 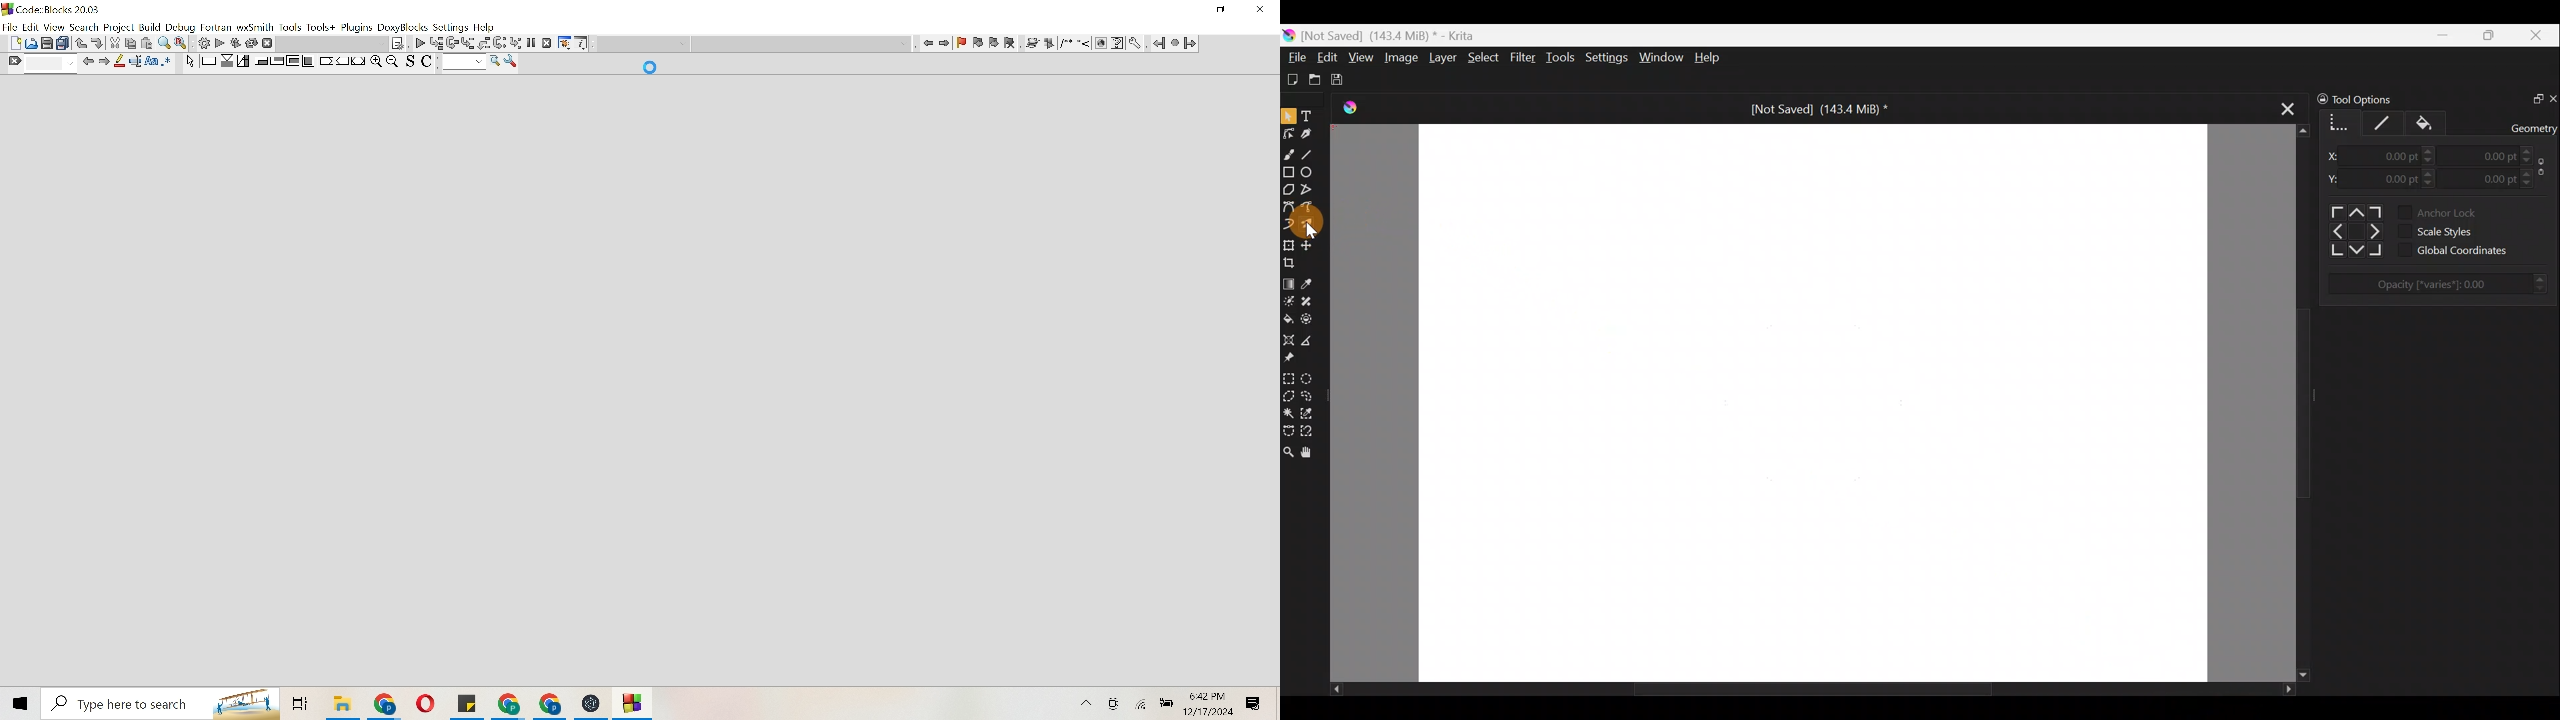 What do you see at coordinates (386, 703) in the screenshot?
I see `File` at bounding box center [386, 703].